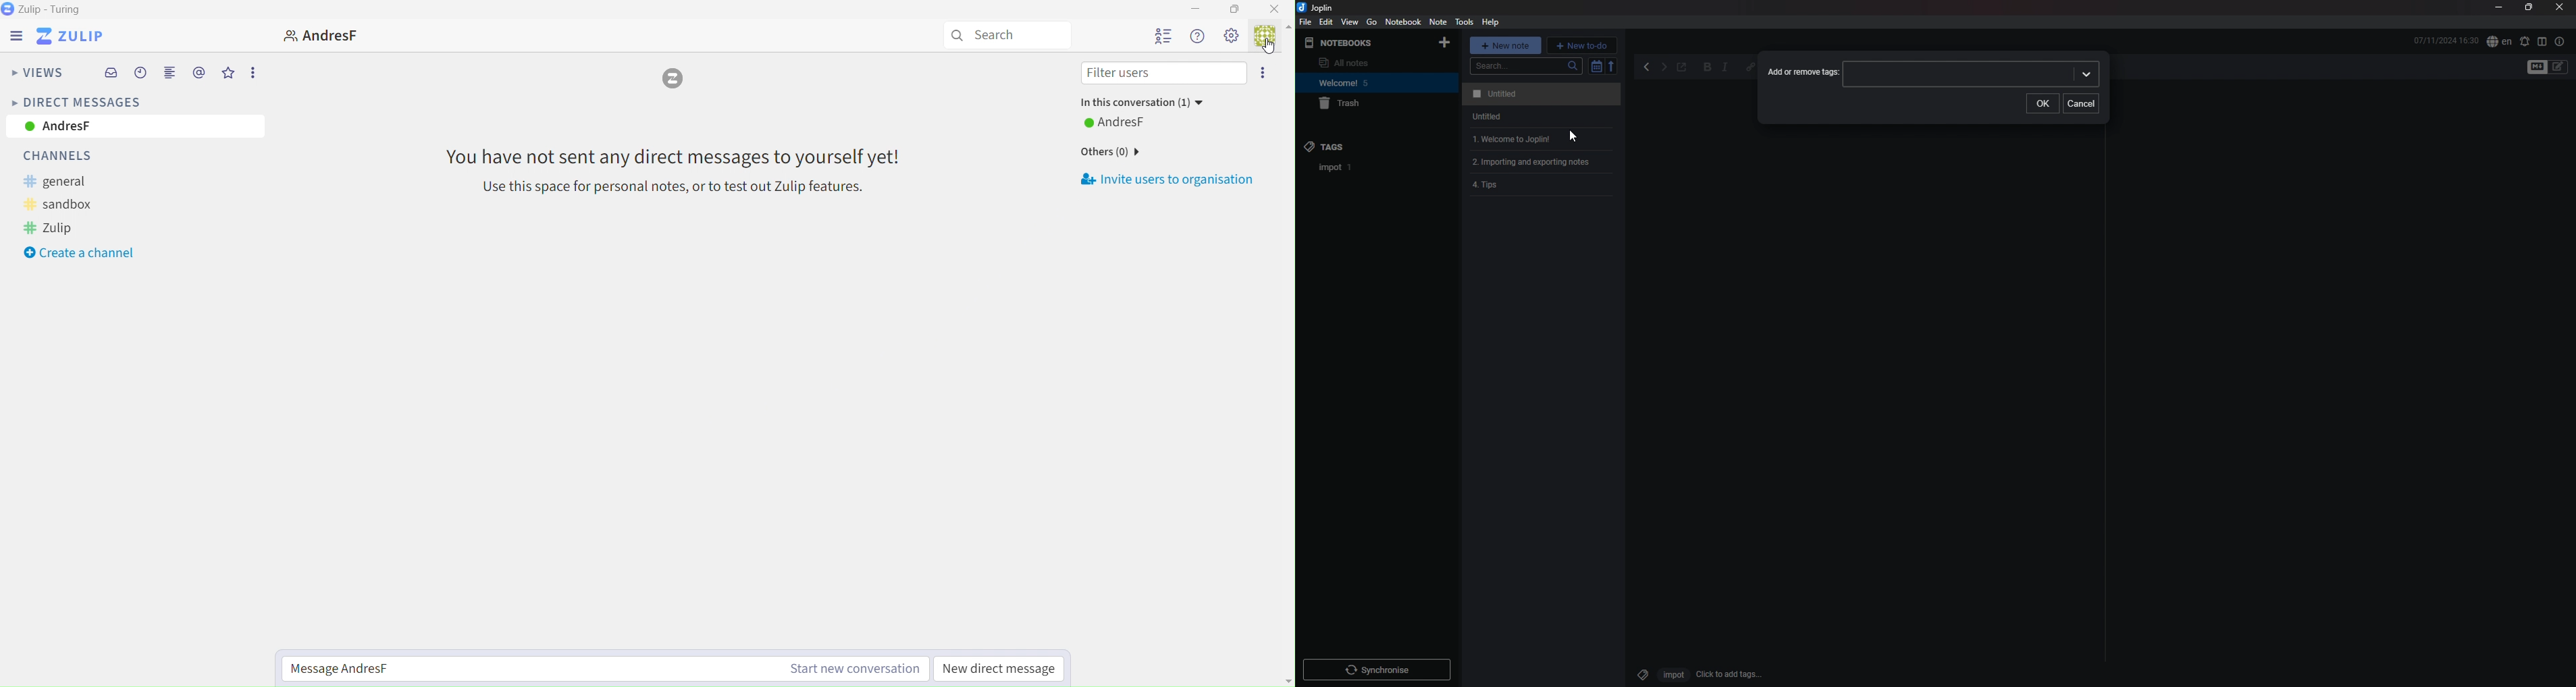 The height and width of the screenshot is (700, 2576). What do you see at coordinates (1648, 67) in the screenshot?
I see `back` at bounding box center [1648, 67].